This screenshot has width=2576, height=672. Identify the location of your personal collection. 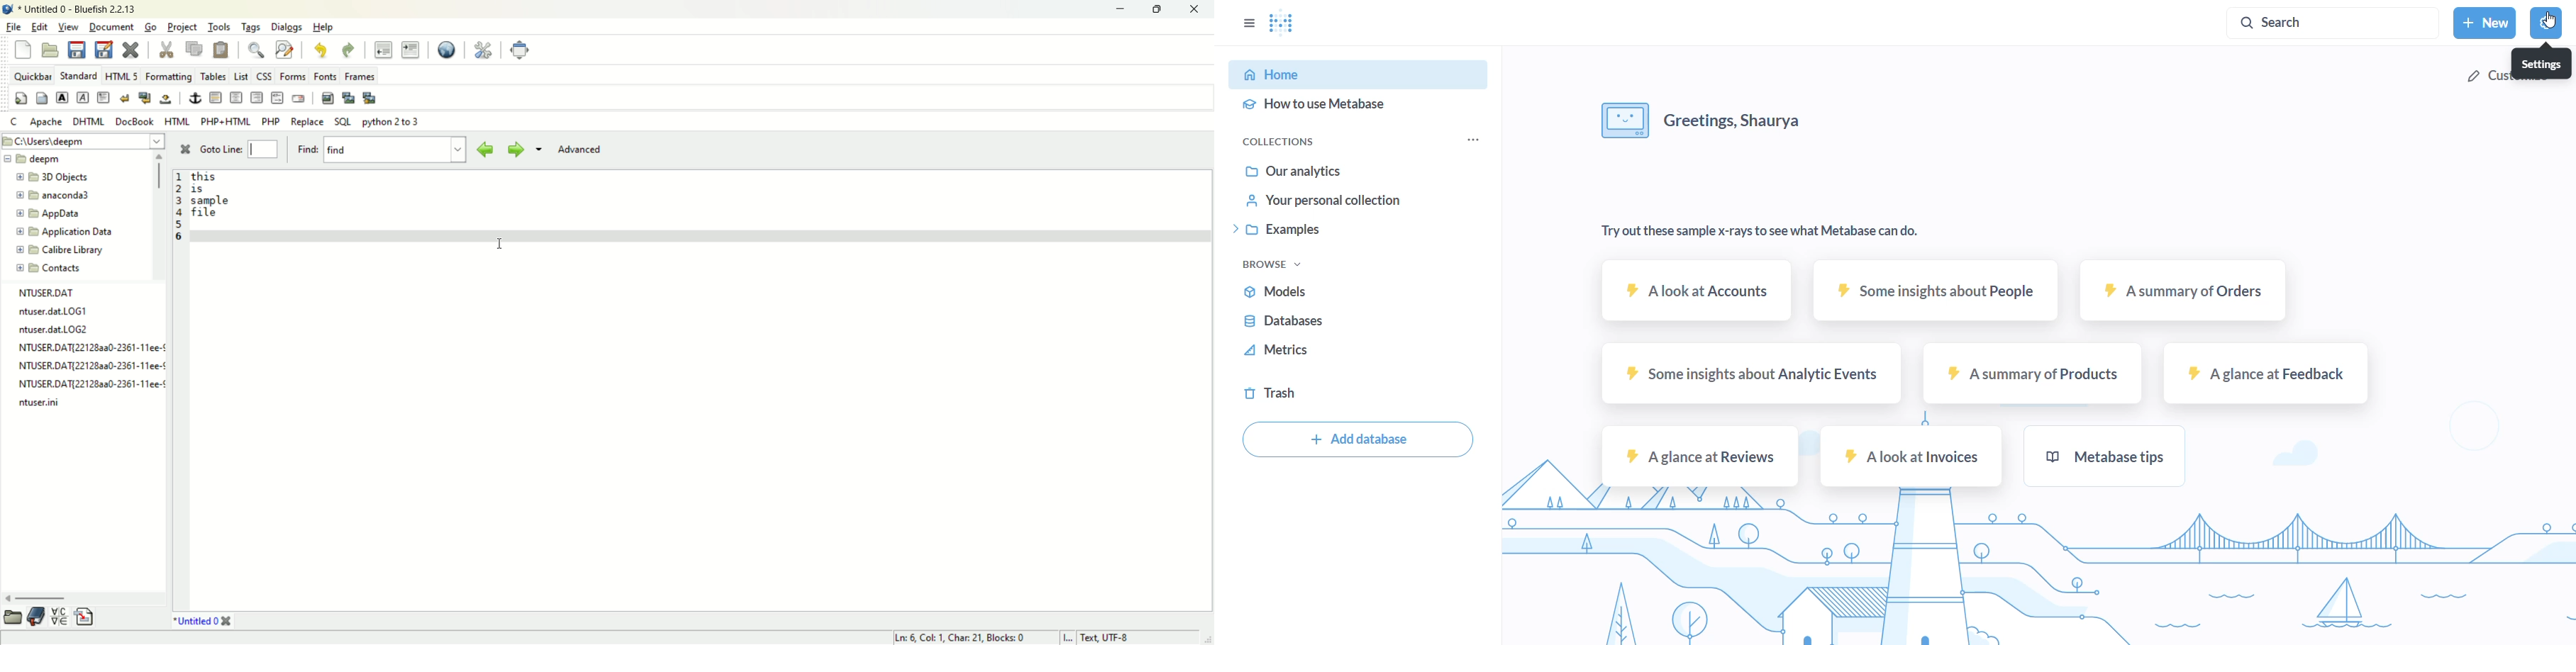
(1328, 202).